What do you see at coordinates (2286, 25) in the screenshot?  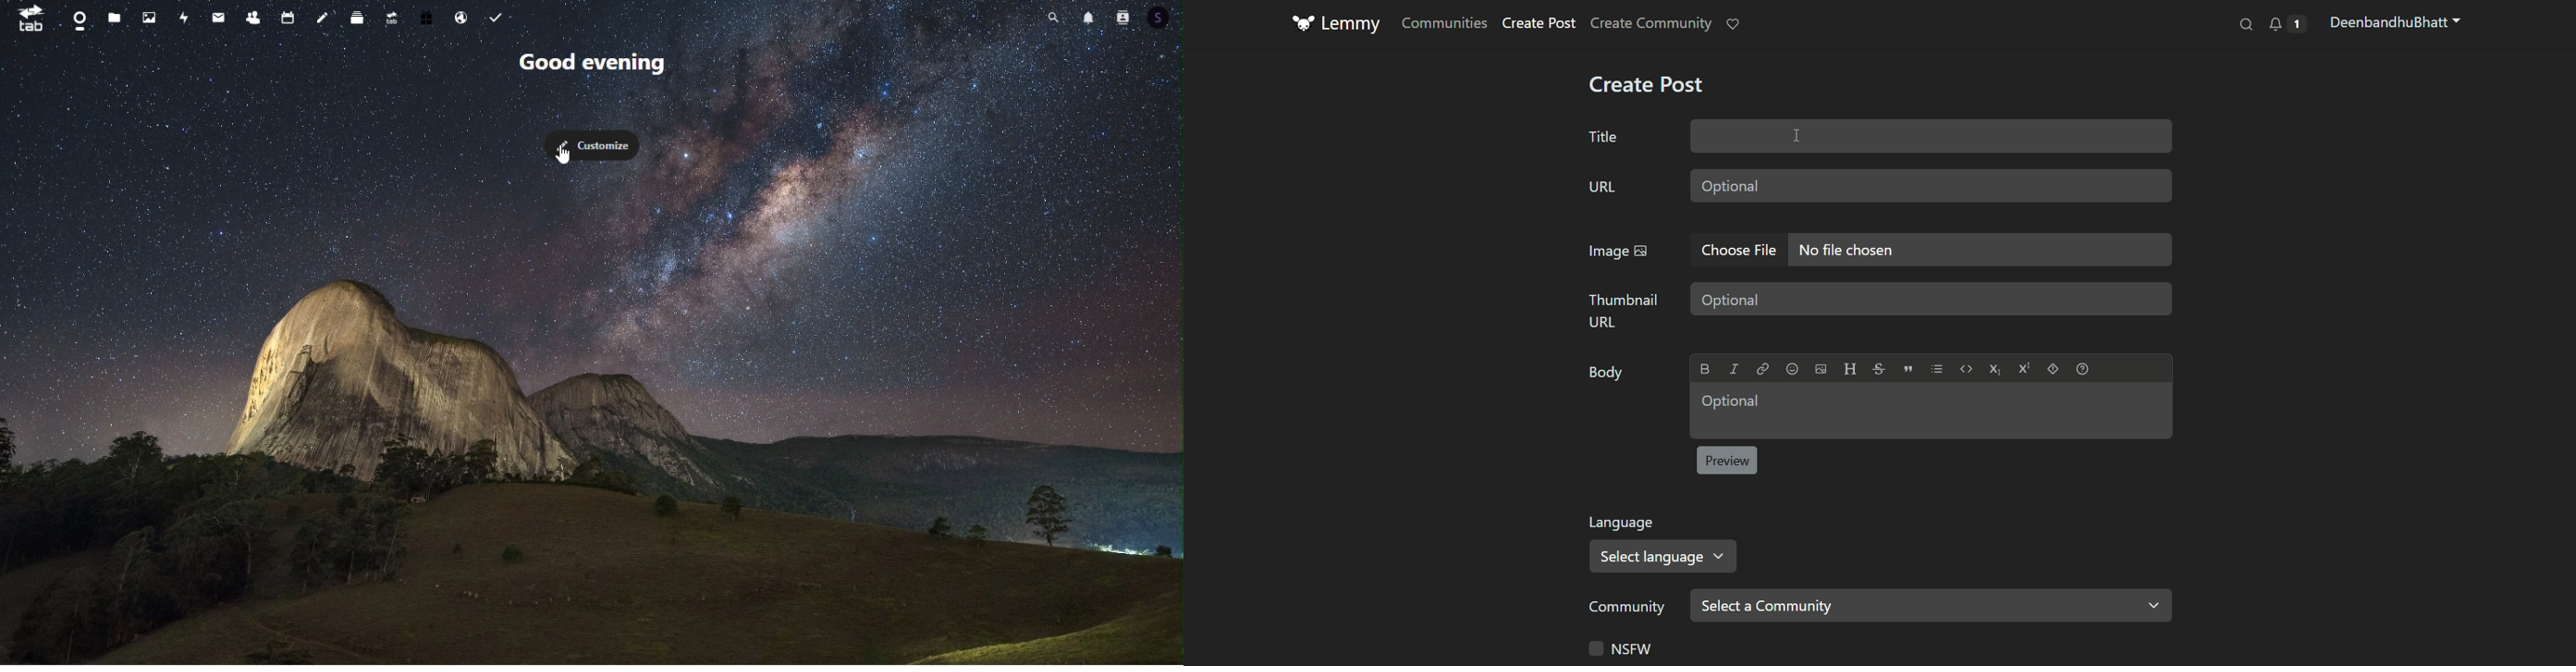 I see `notification` at bounding box center [2286, 25].